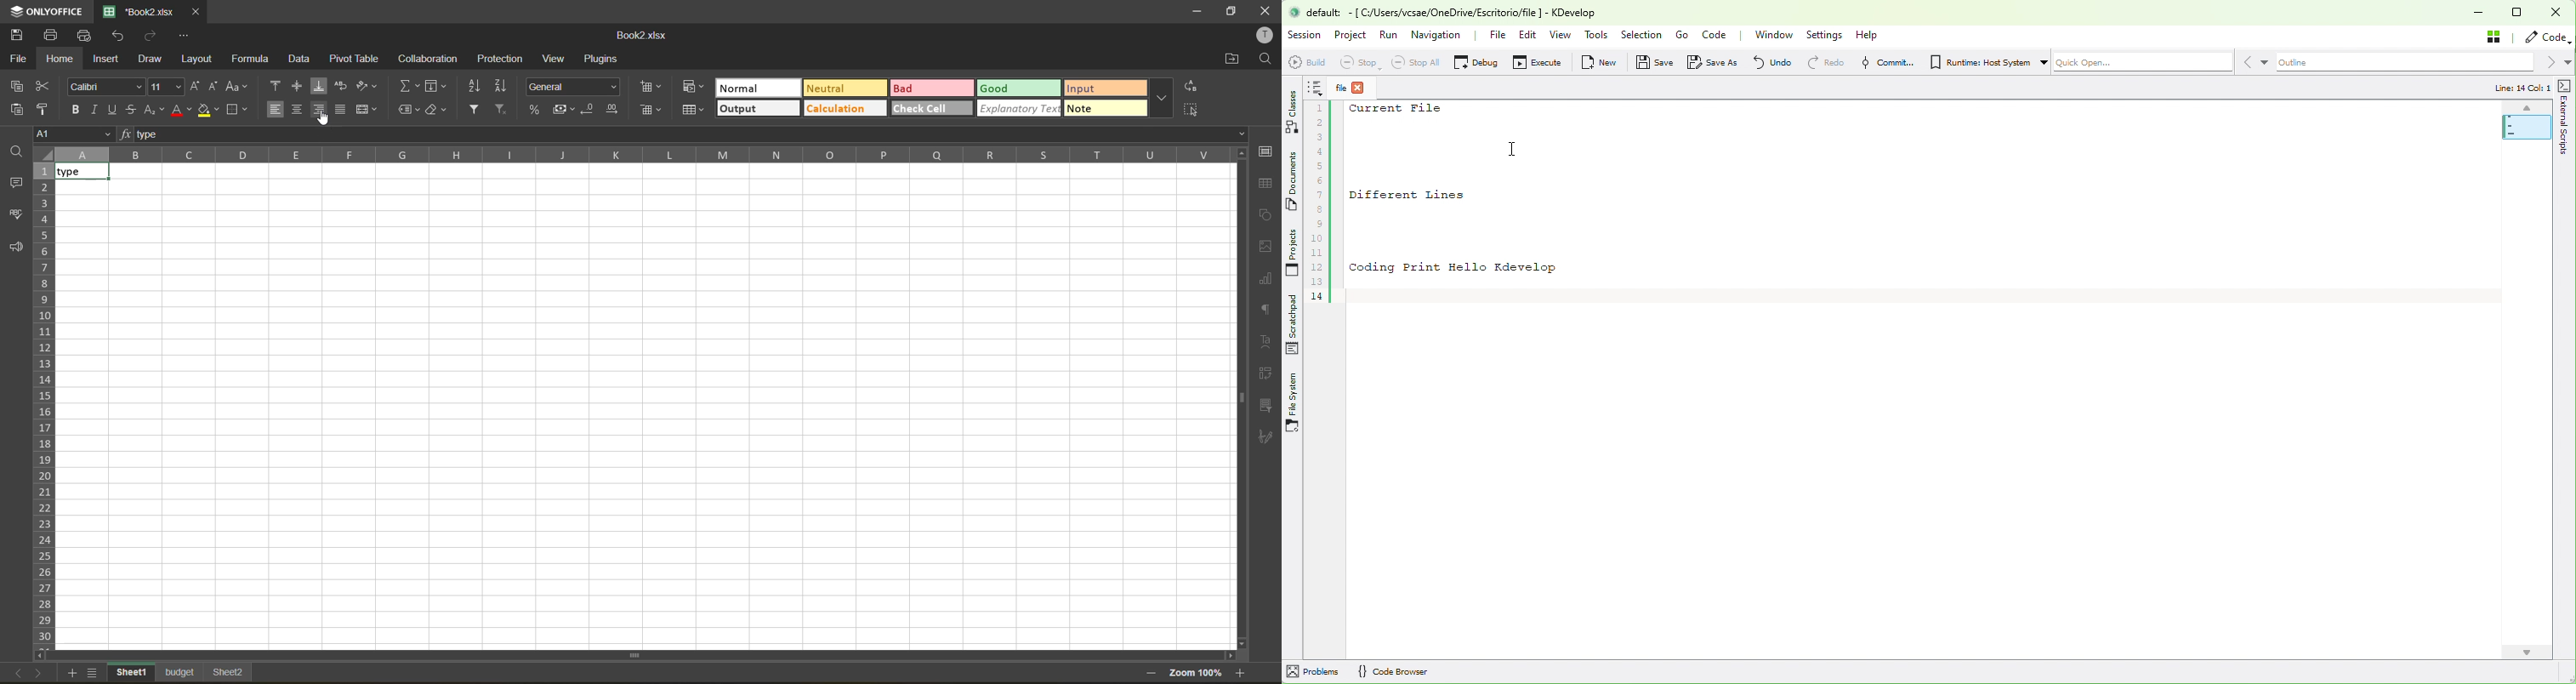 The image size is (2576, 700). I want to click on Selection, so click(1645, 35).